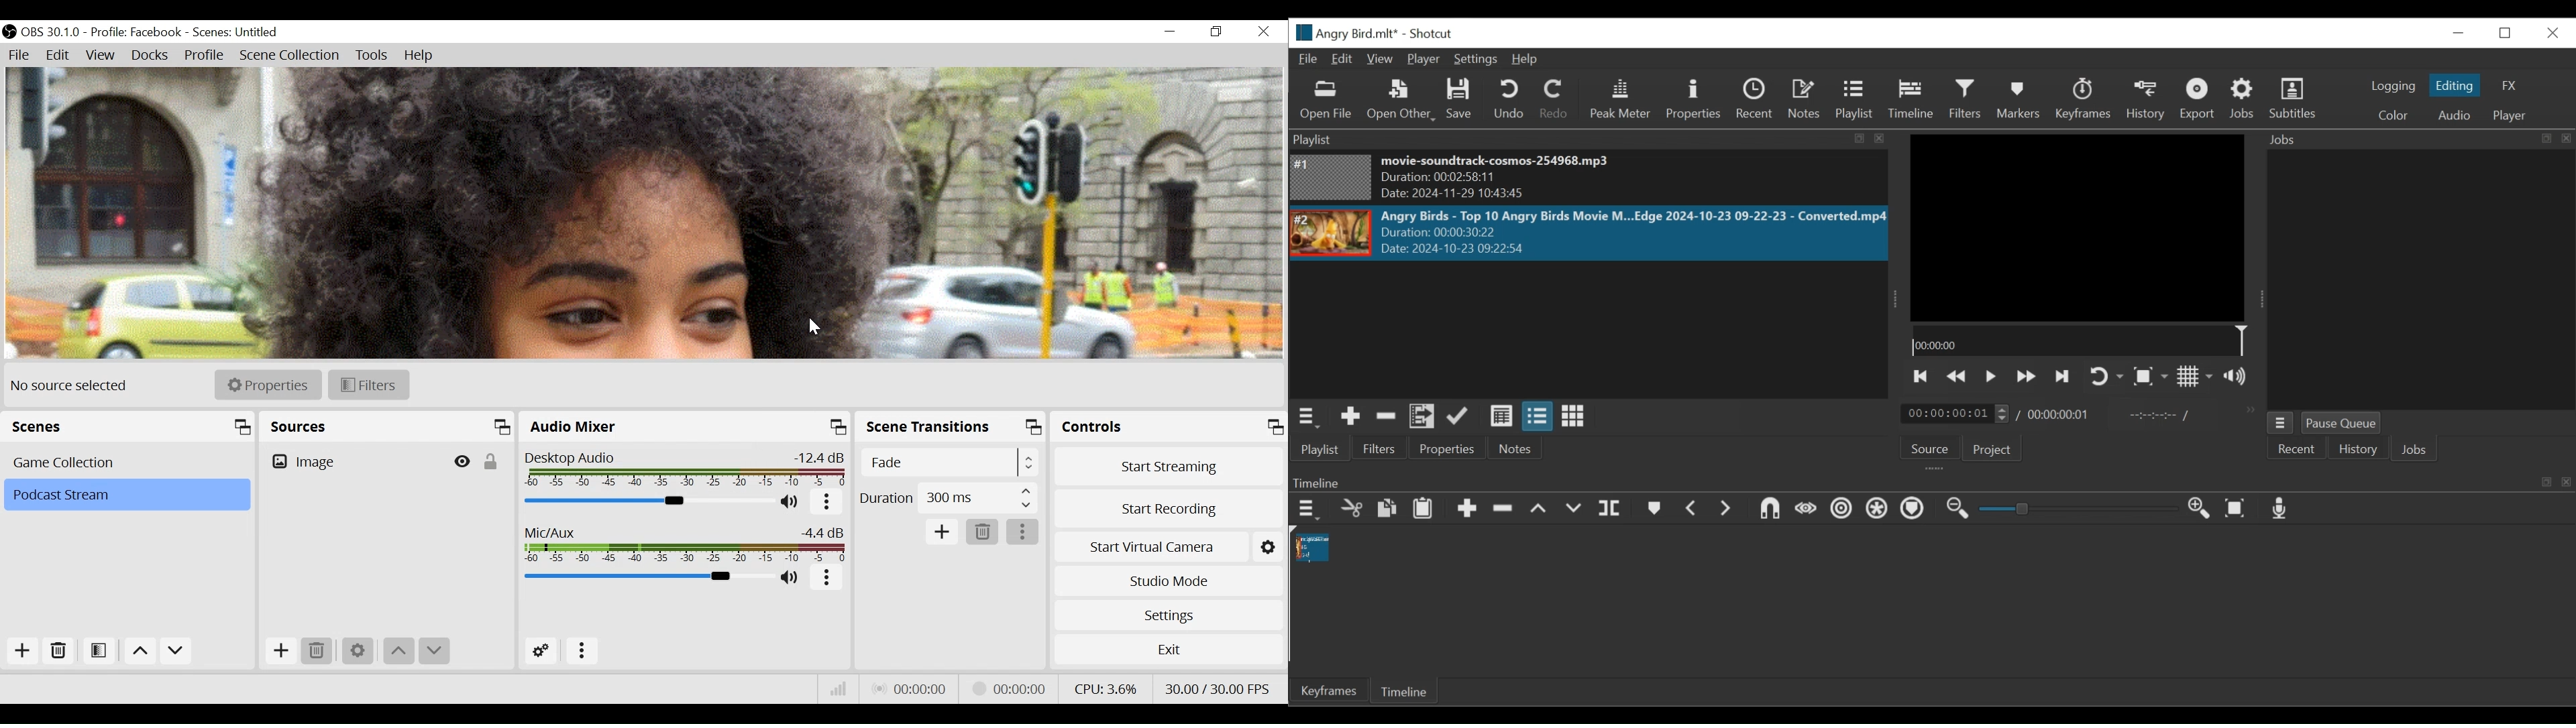 The width and height of the screenshot is (2576, 728). What do you see at coordinates (2407, 280) in the screenshot?
I see `Jobs Panel` at bounding box center [2407, 280].